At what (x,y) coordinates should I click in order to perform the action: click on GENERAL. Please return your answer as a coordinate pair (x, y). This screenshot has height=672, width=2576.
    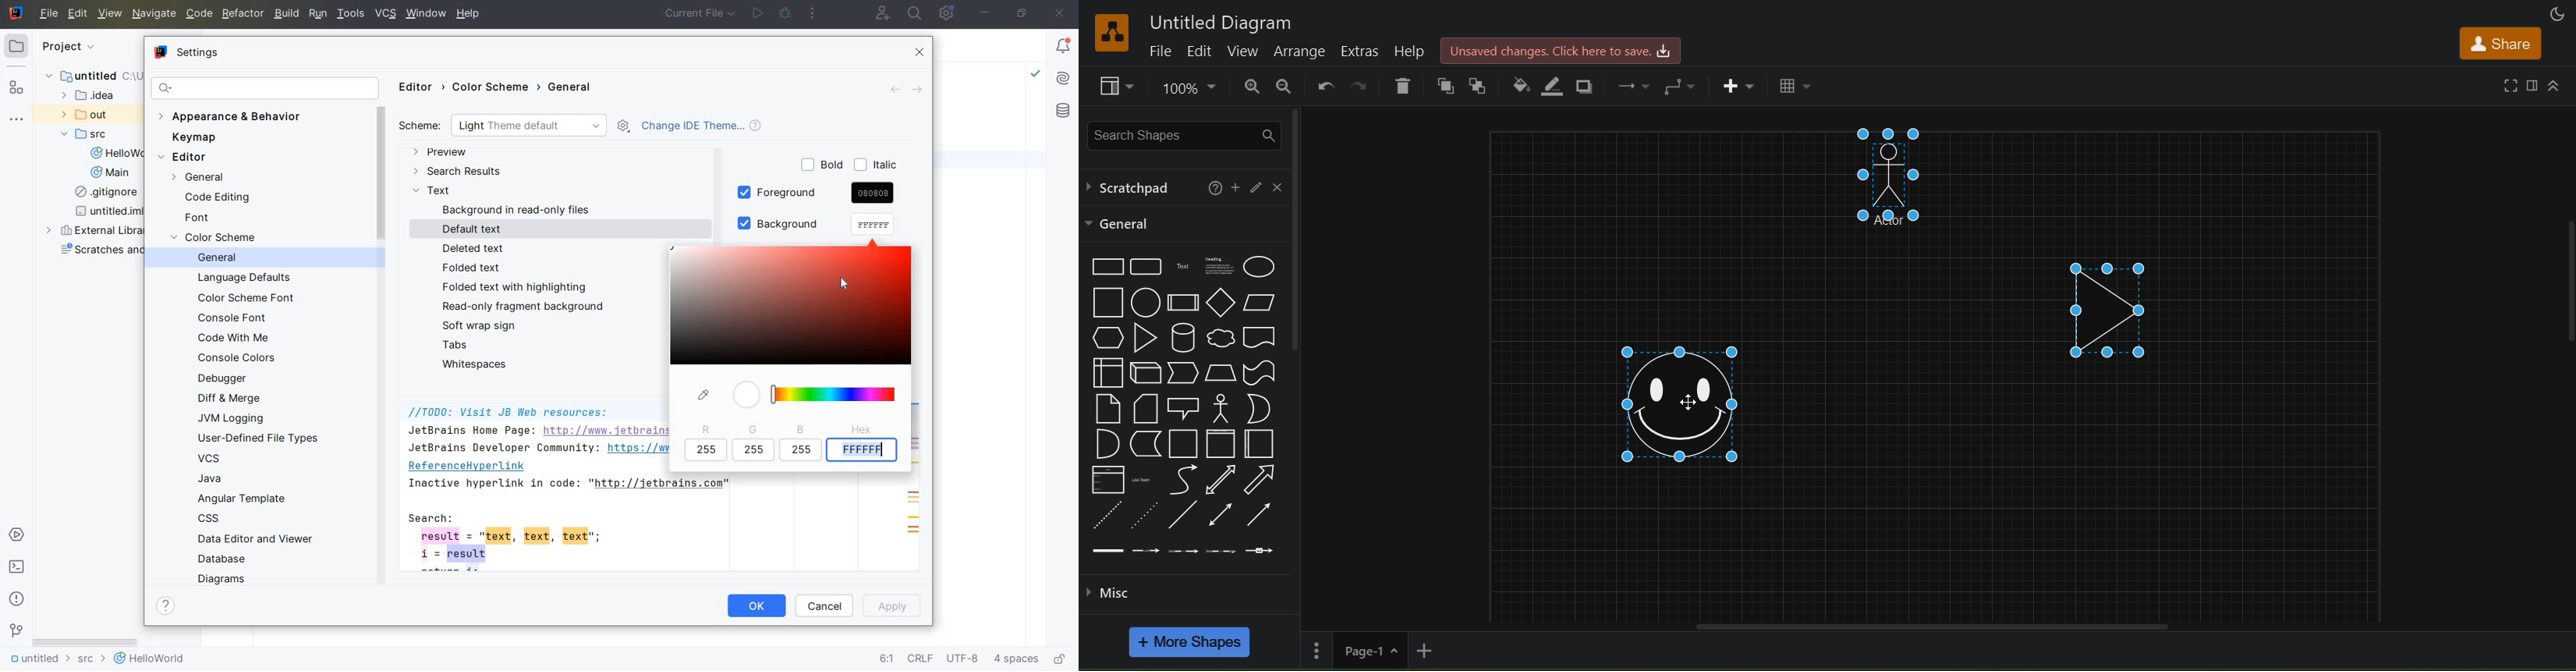
    Looking at the image, I should click on (574, 89).